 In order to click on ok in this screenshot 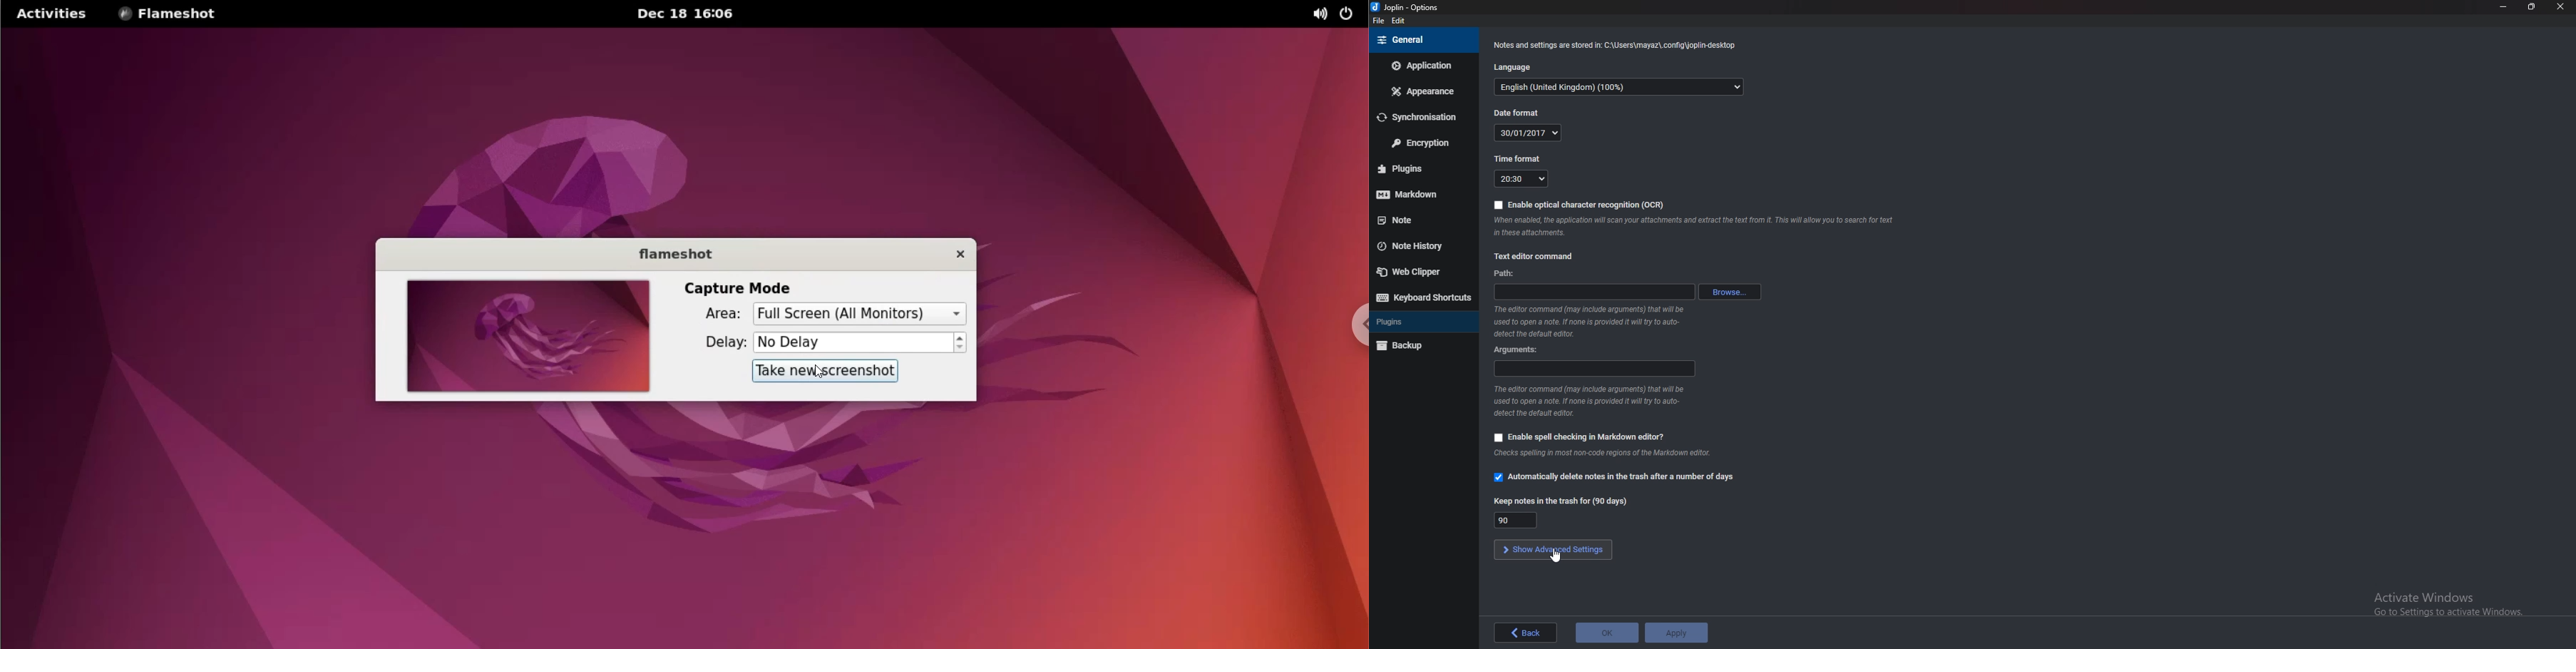, I will do `click(1608, 633)`.